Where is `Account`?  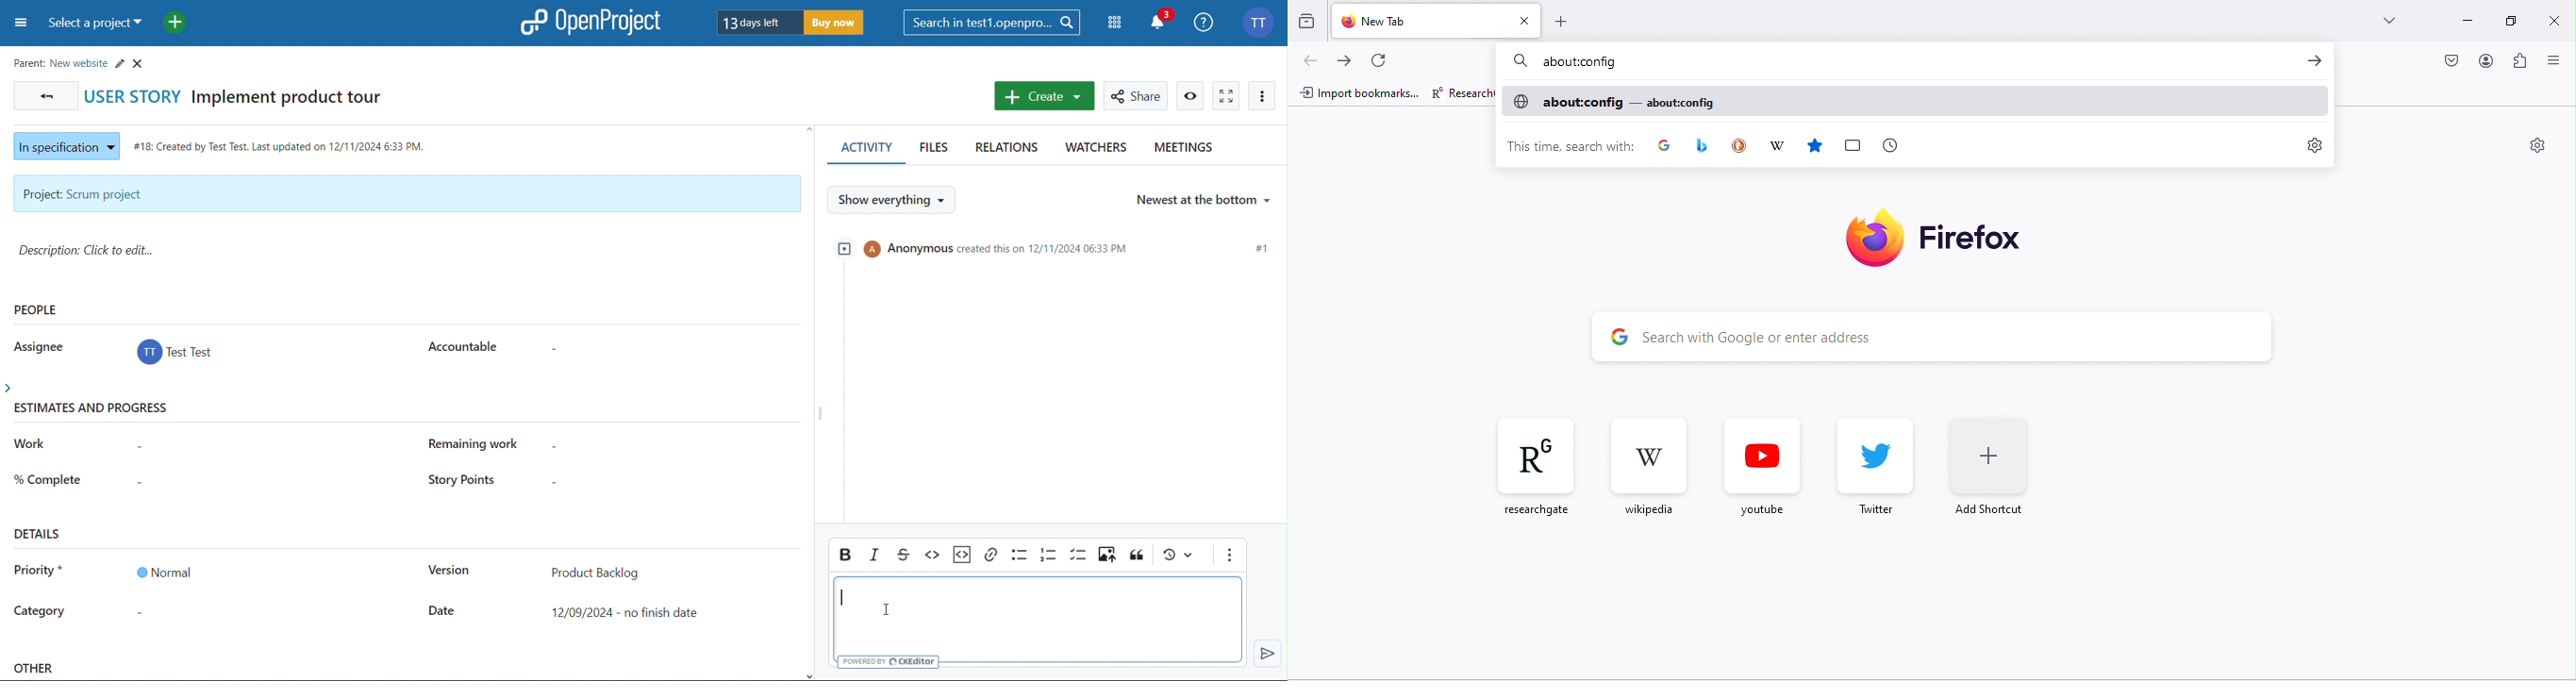 Account is located at coordinates (177, 354).